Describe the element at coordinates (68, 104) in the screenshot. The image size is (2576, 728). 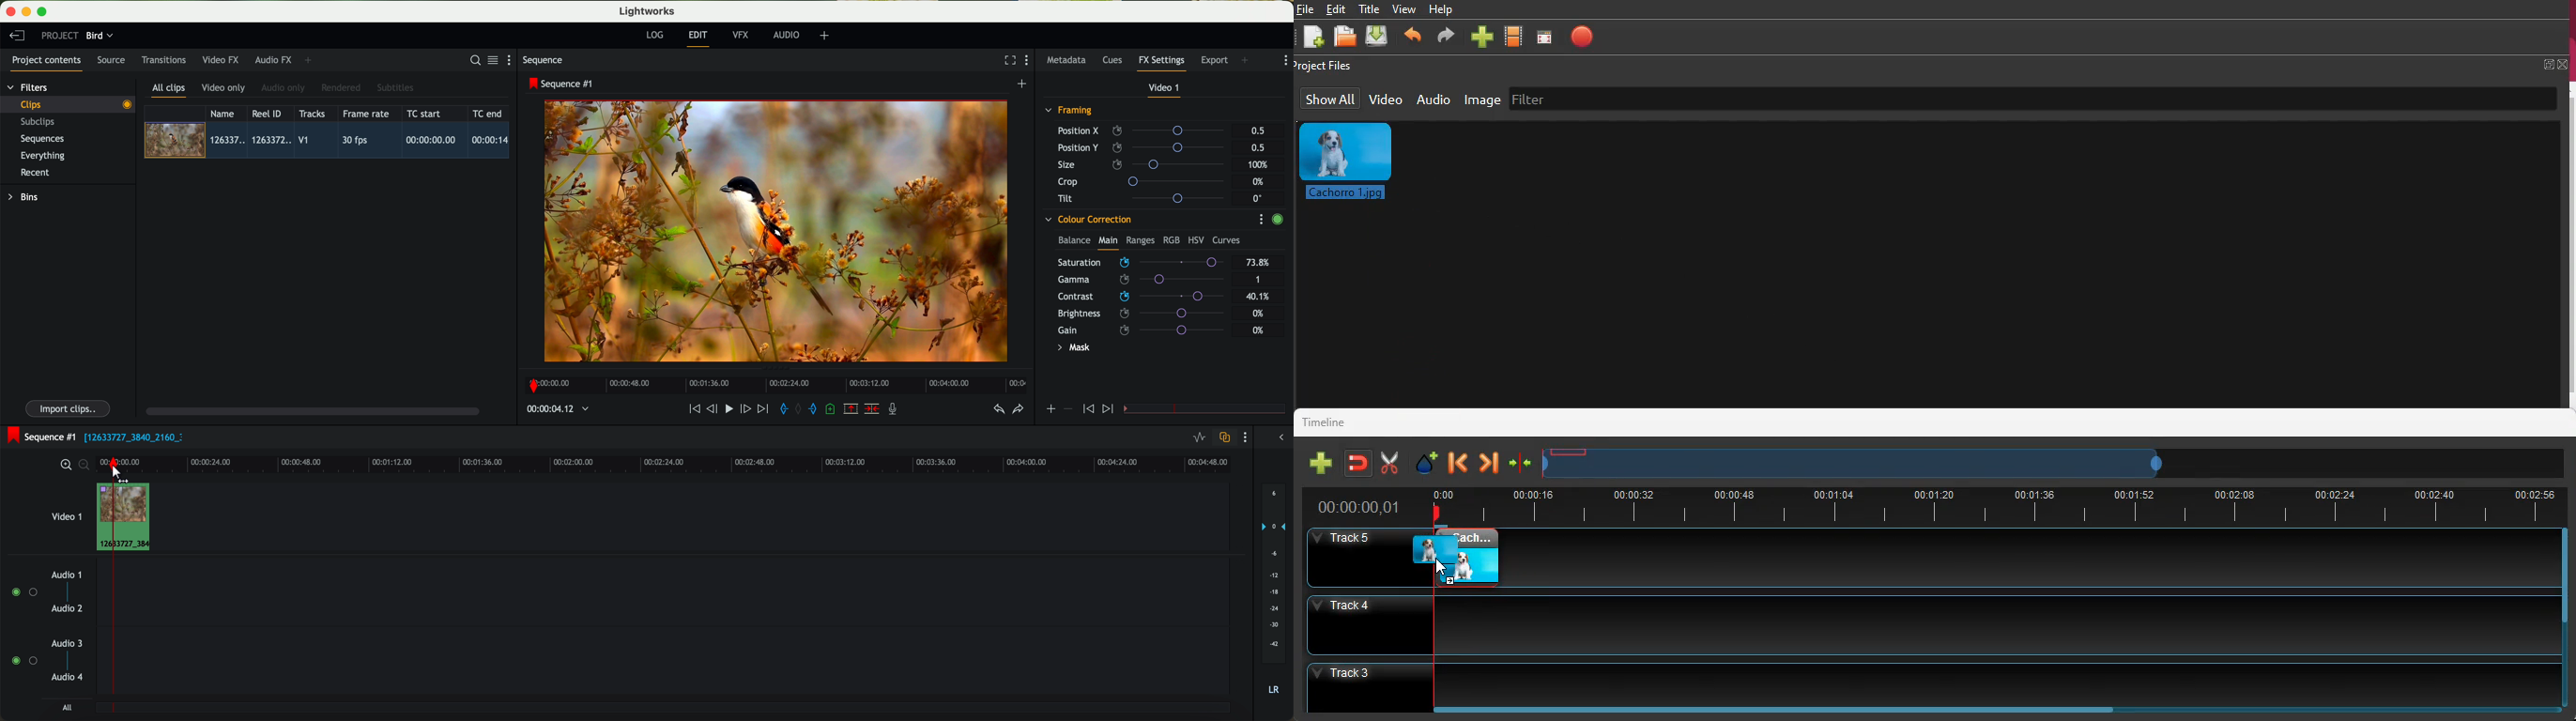
I see `clips` at that location.